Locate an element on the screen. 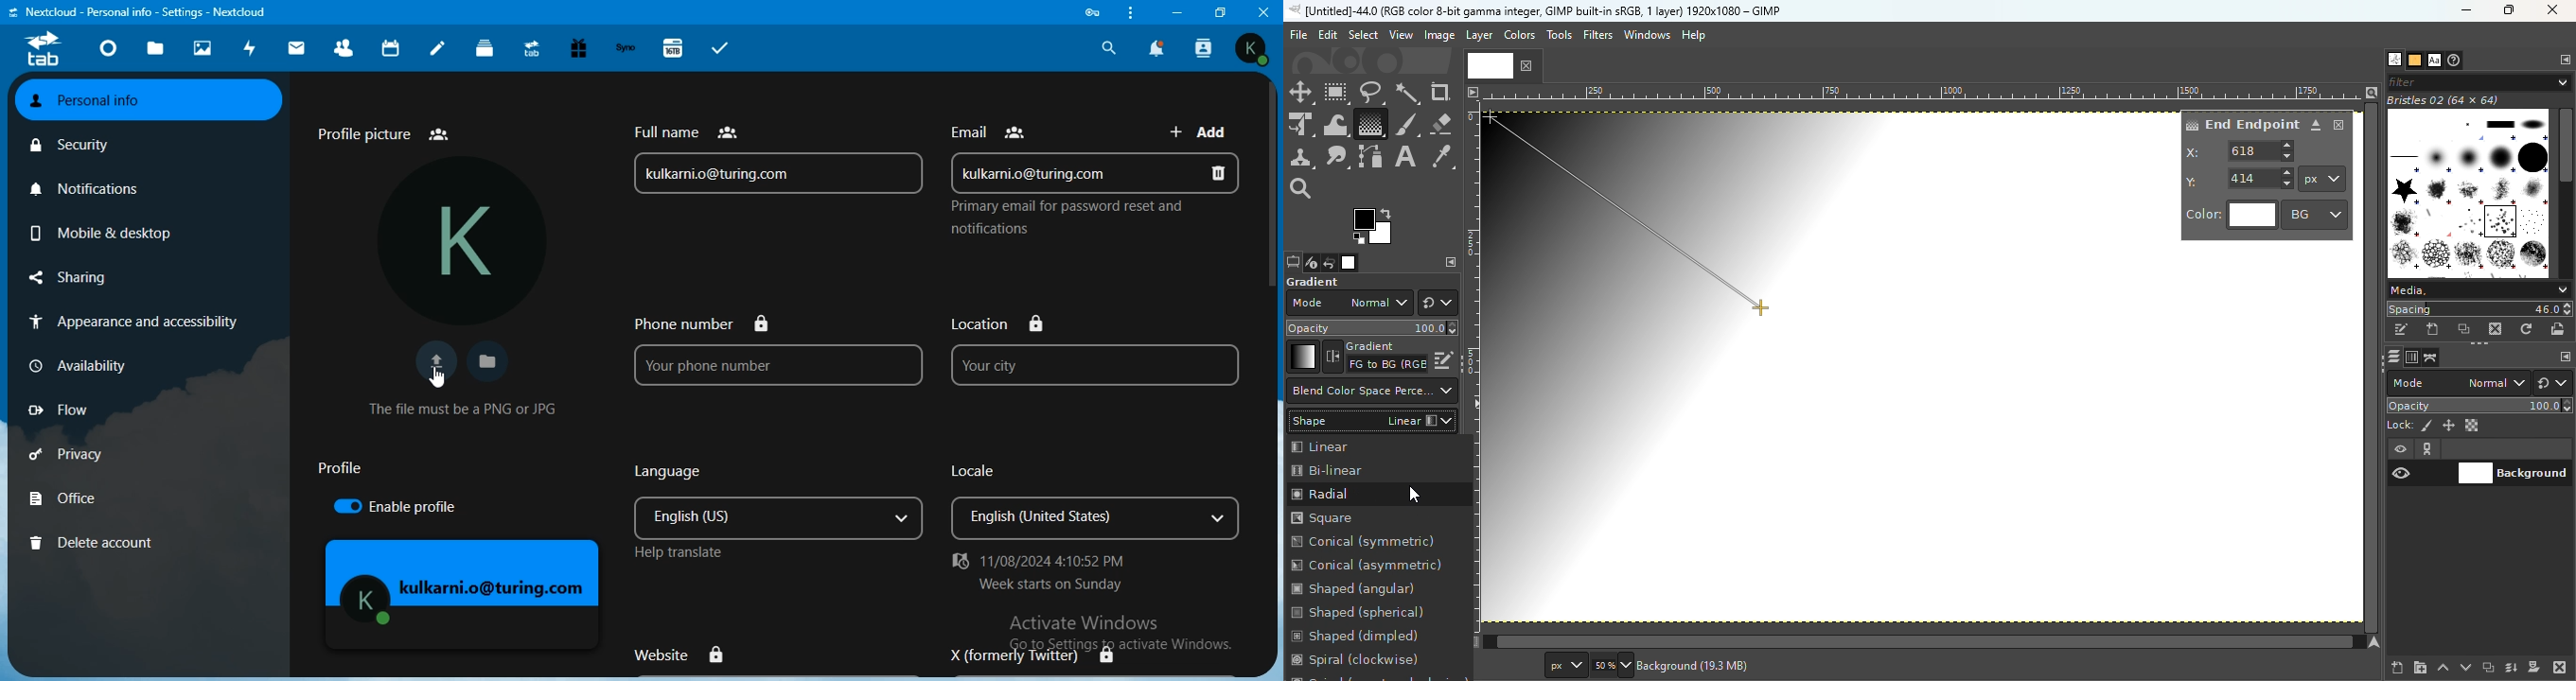  Shaped (spherical) is located at coordinates (1359, 612).